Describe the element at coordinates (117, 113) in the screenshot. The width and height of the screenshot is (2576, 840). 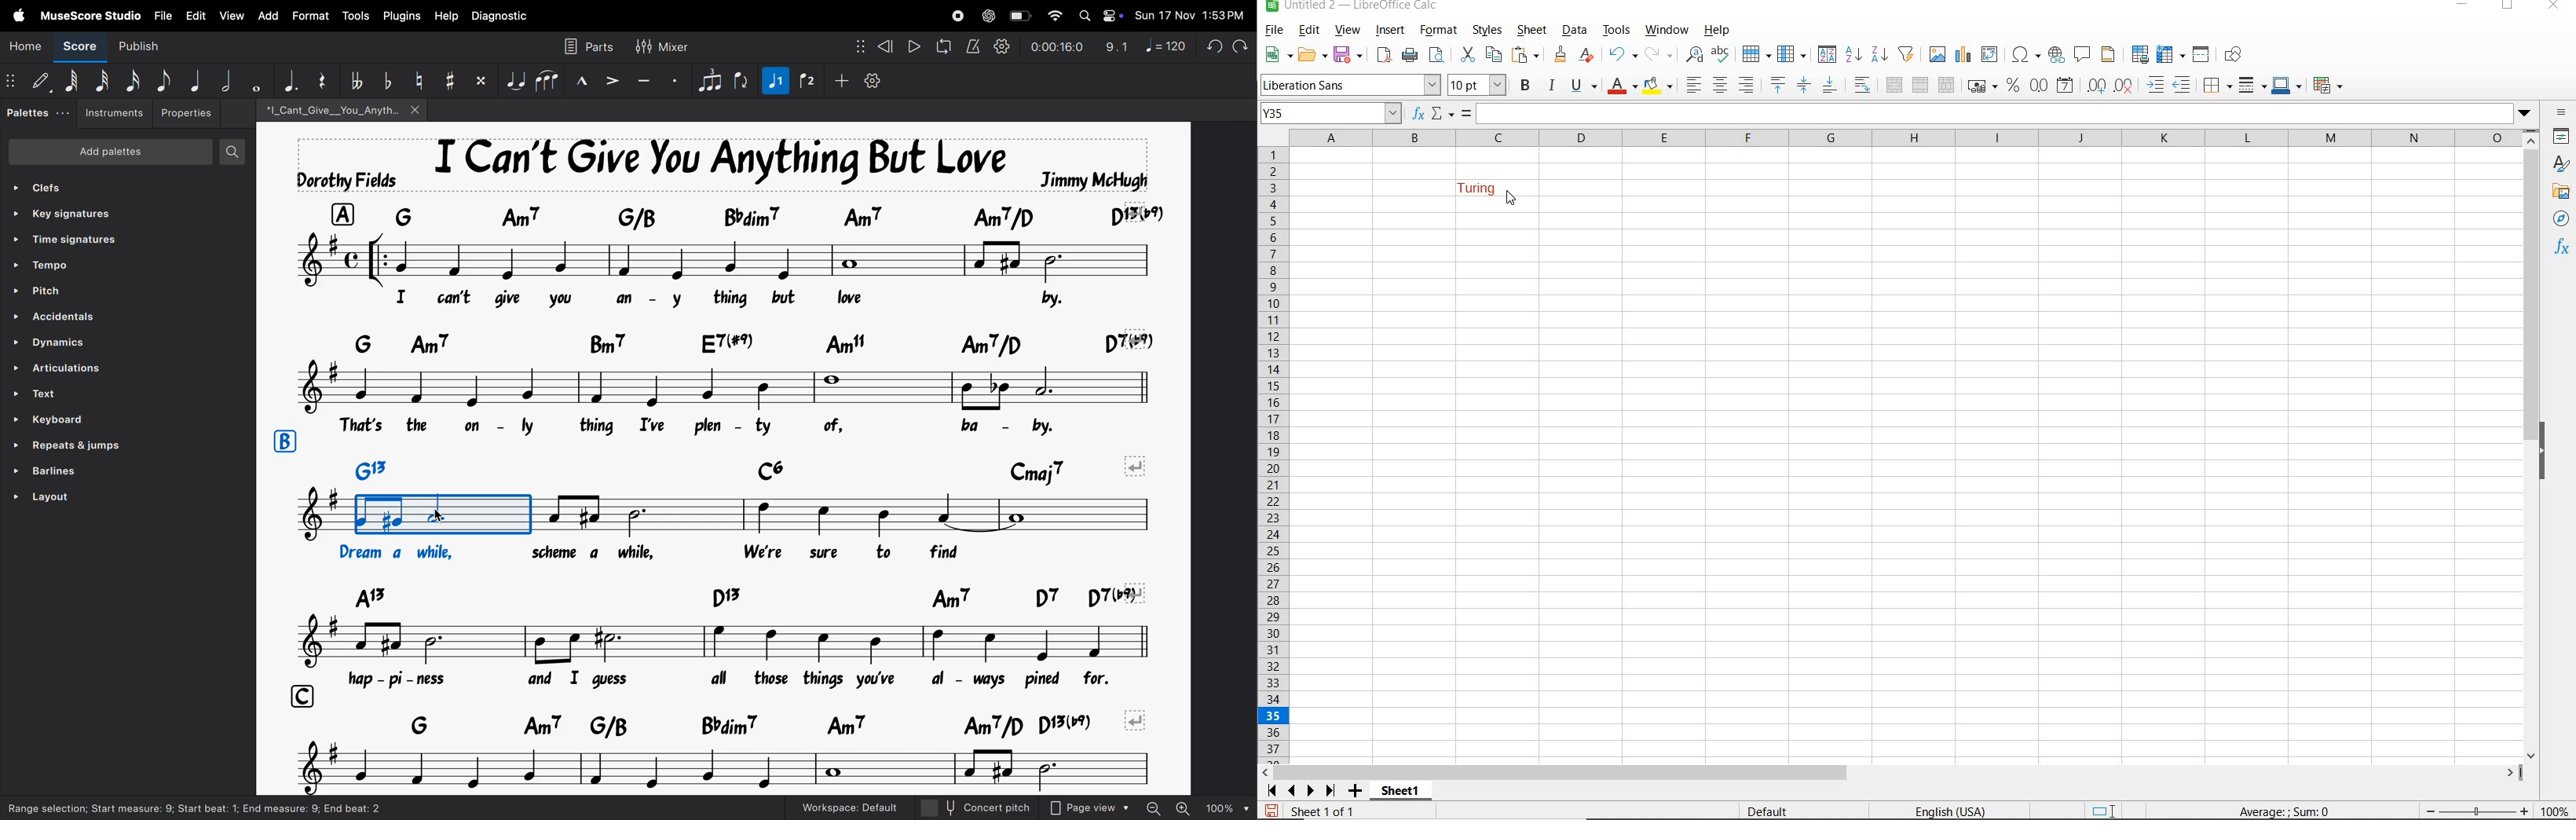
I see `instruements` at that location.